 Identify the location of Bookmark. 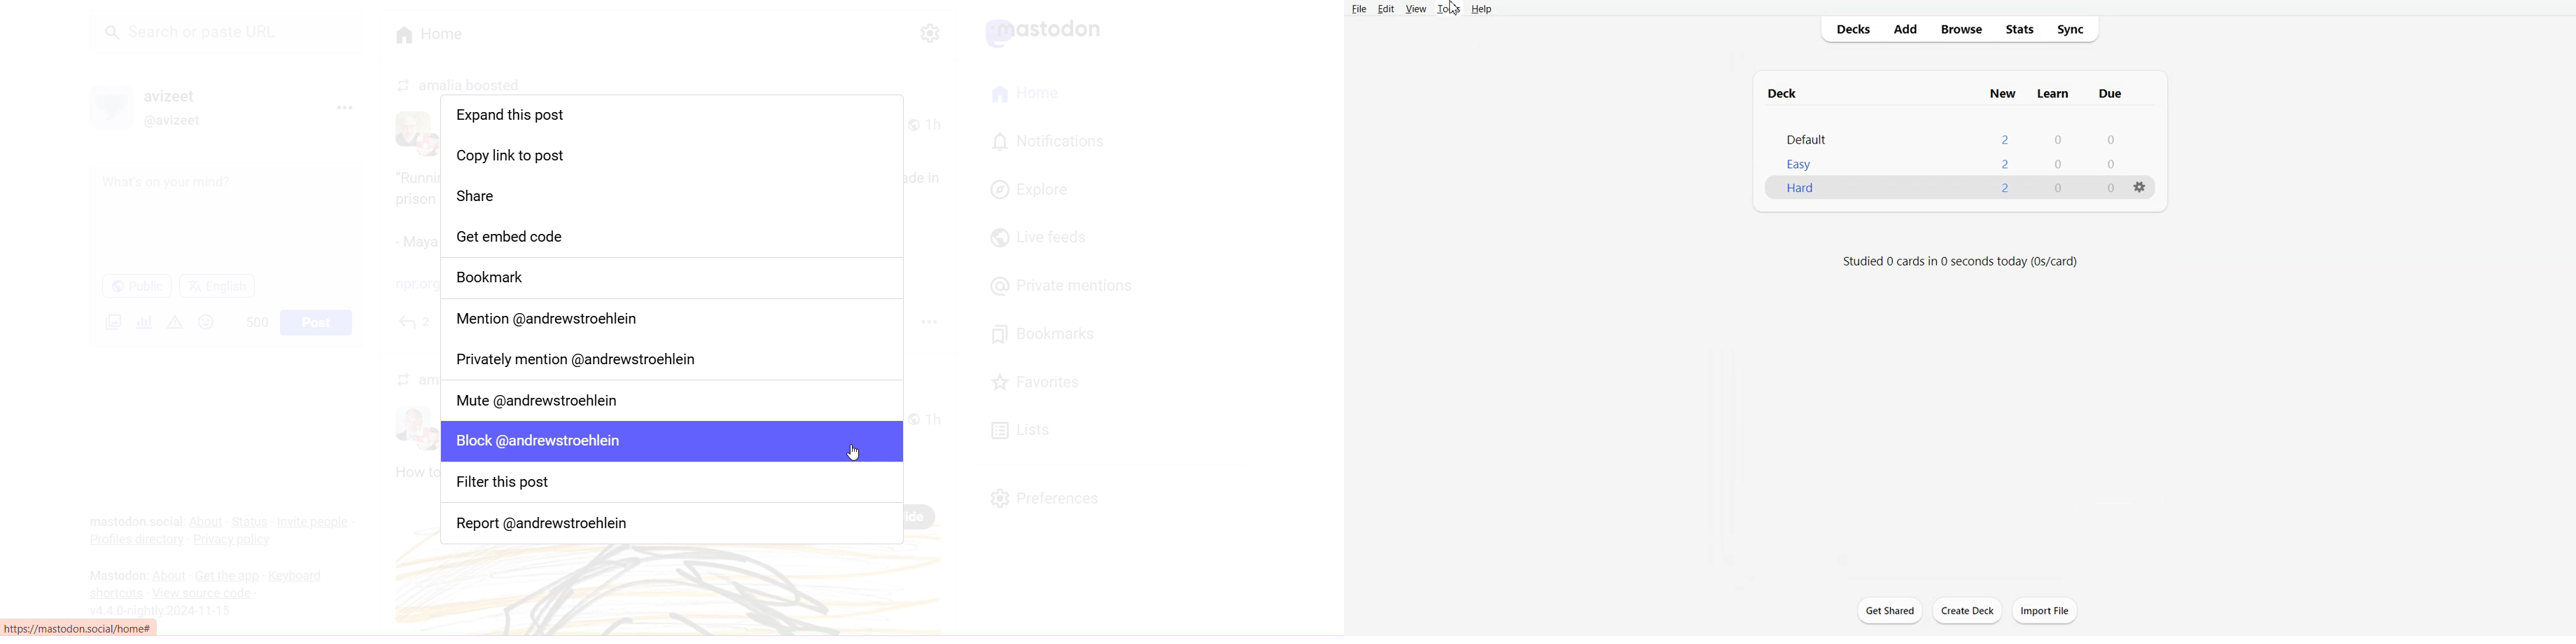
(672, 279).